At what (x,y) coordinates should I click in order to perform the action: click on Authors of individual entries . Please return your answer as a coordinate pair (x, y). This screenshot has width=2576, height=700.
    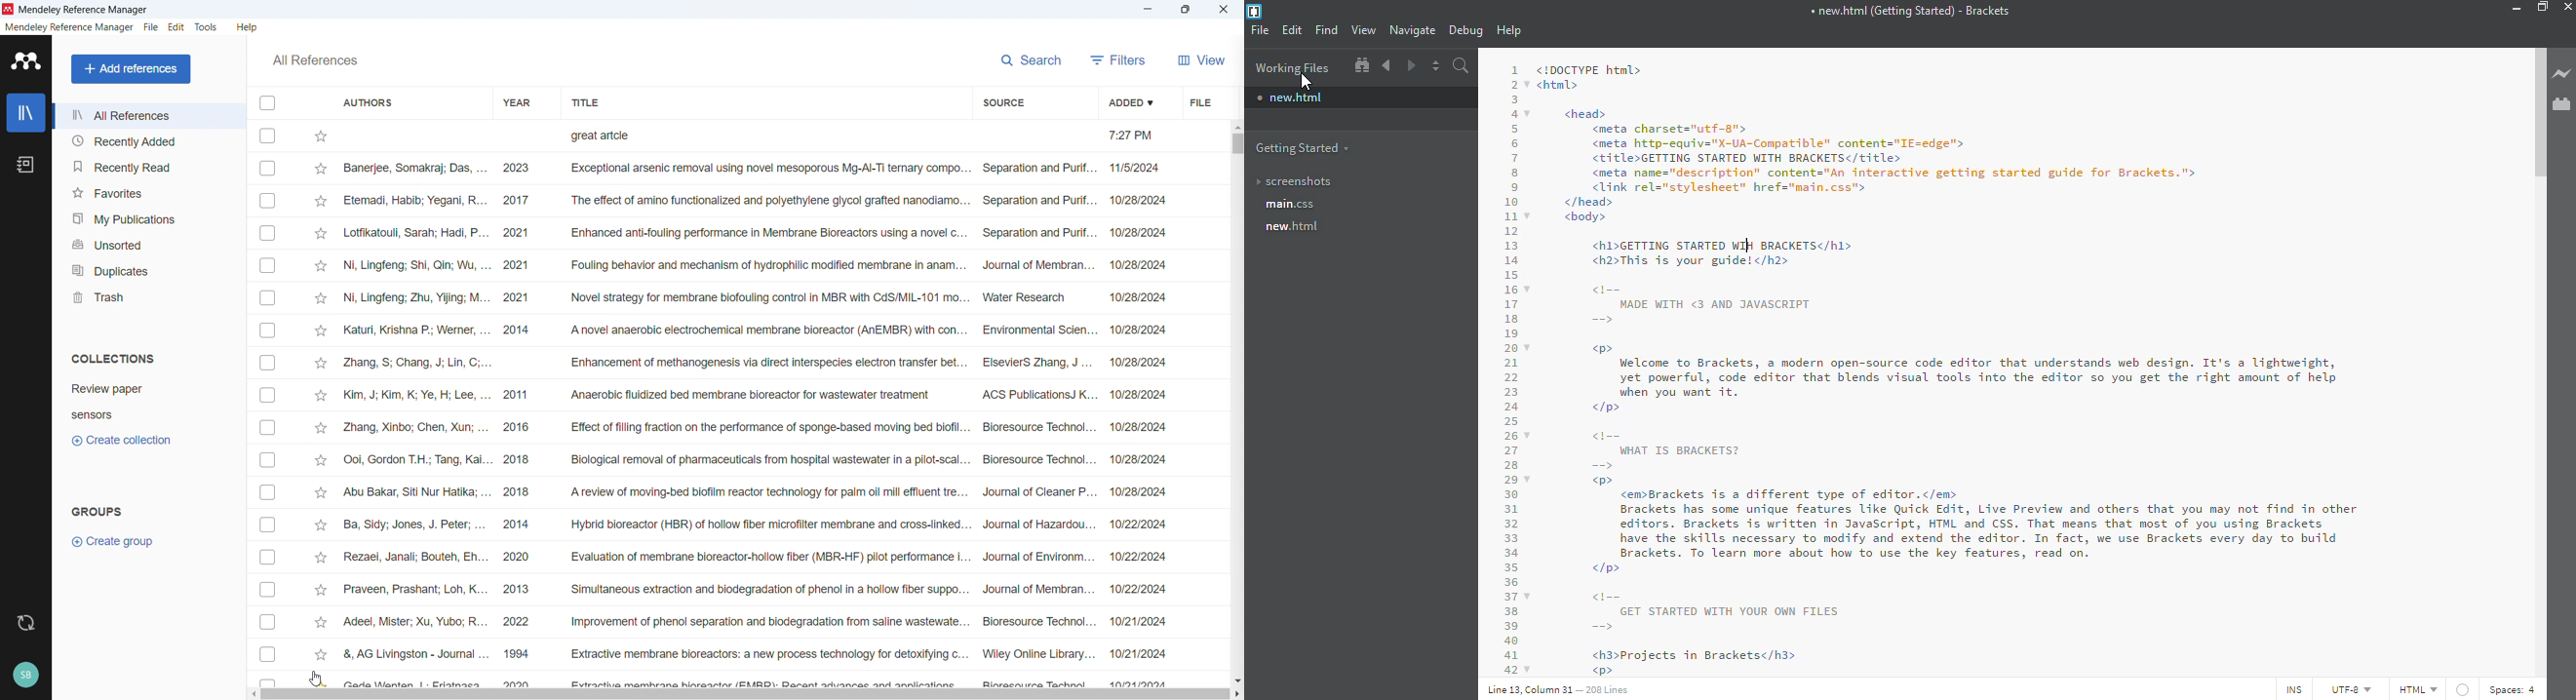
    Looking at the image, I should click on (419, 424).